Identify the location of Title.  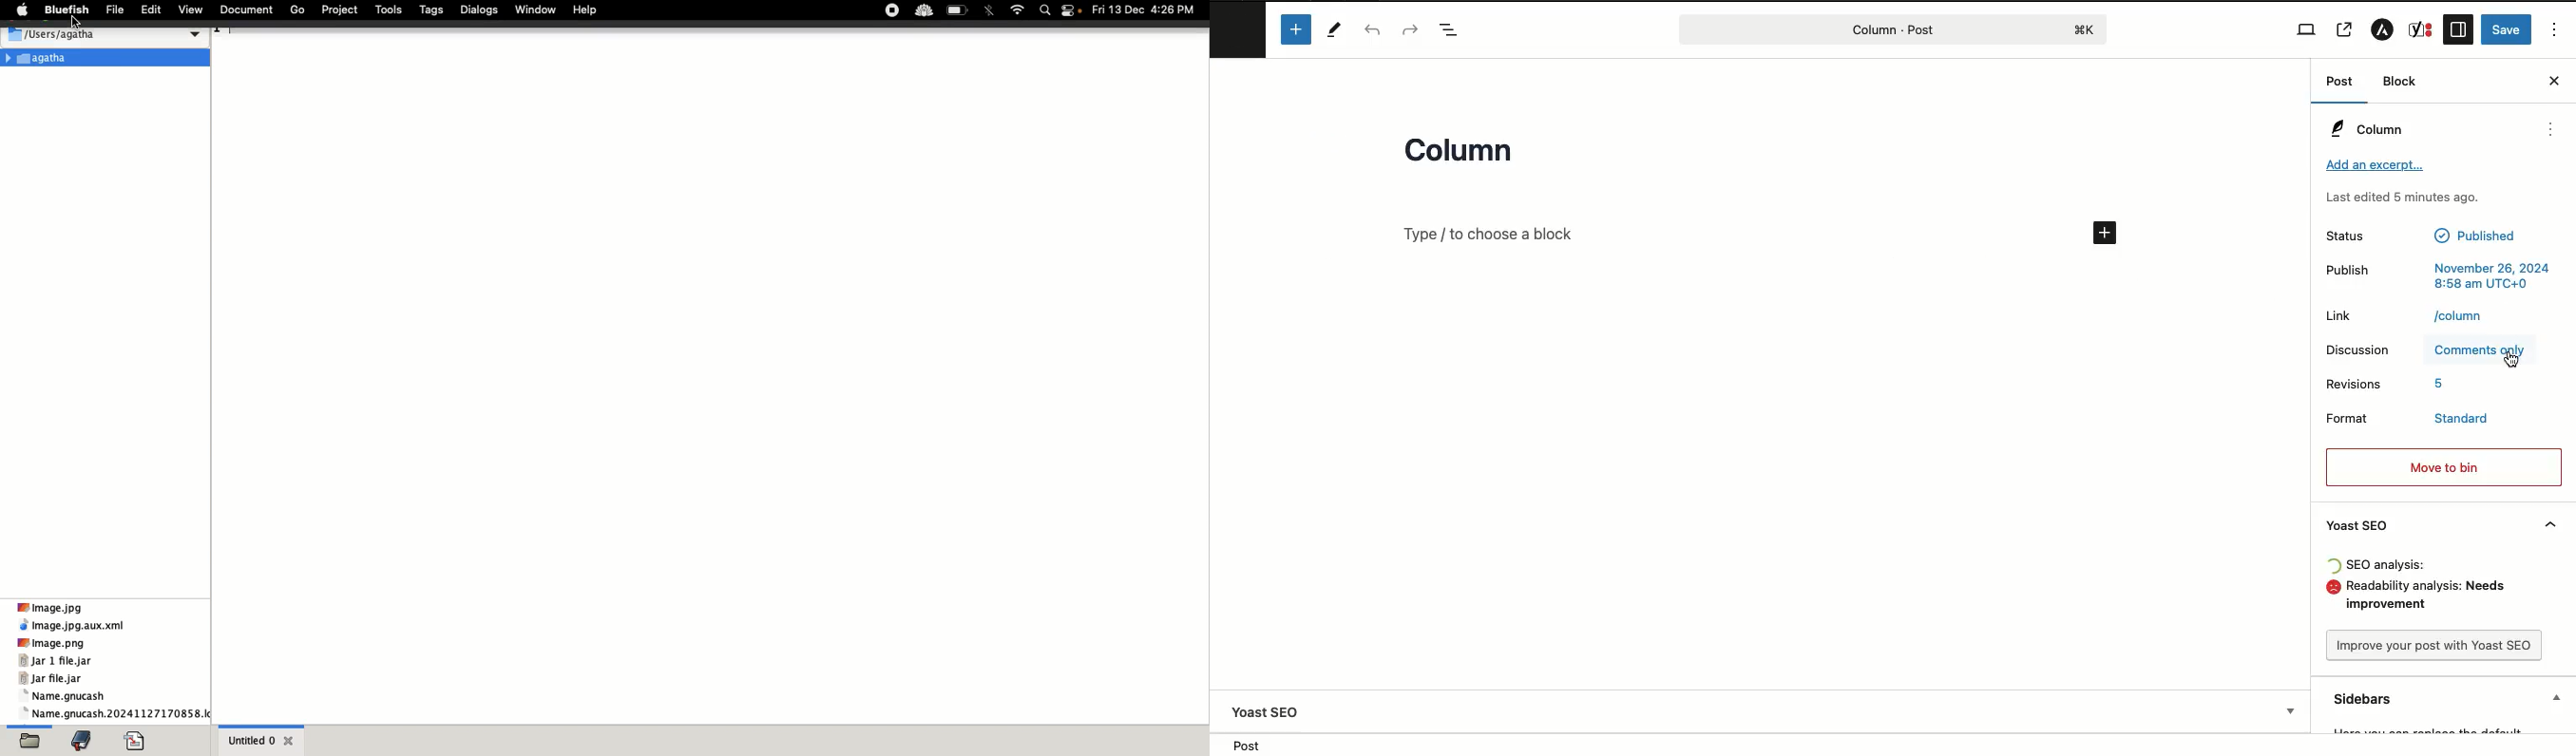
(1465, 154).